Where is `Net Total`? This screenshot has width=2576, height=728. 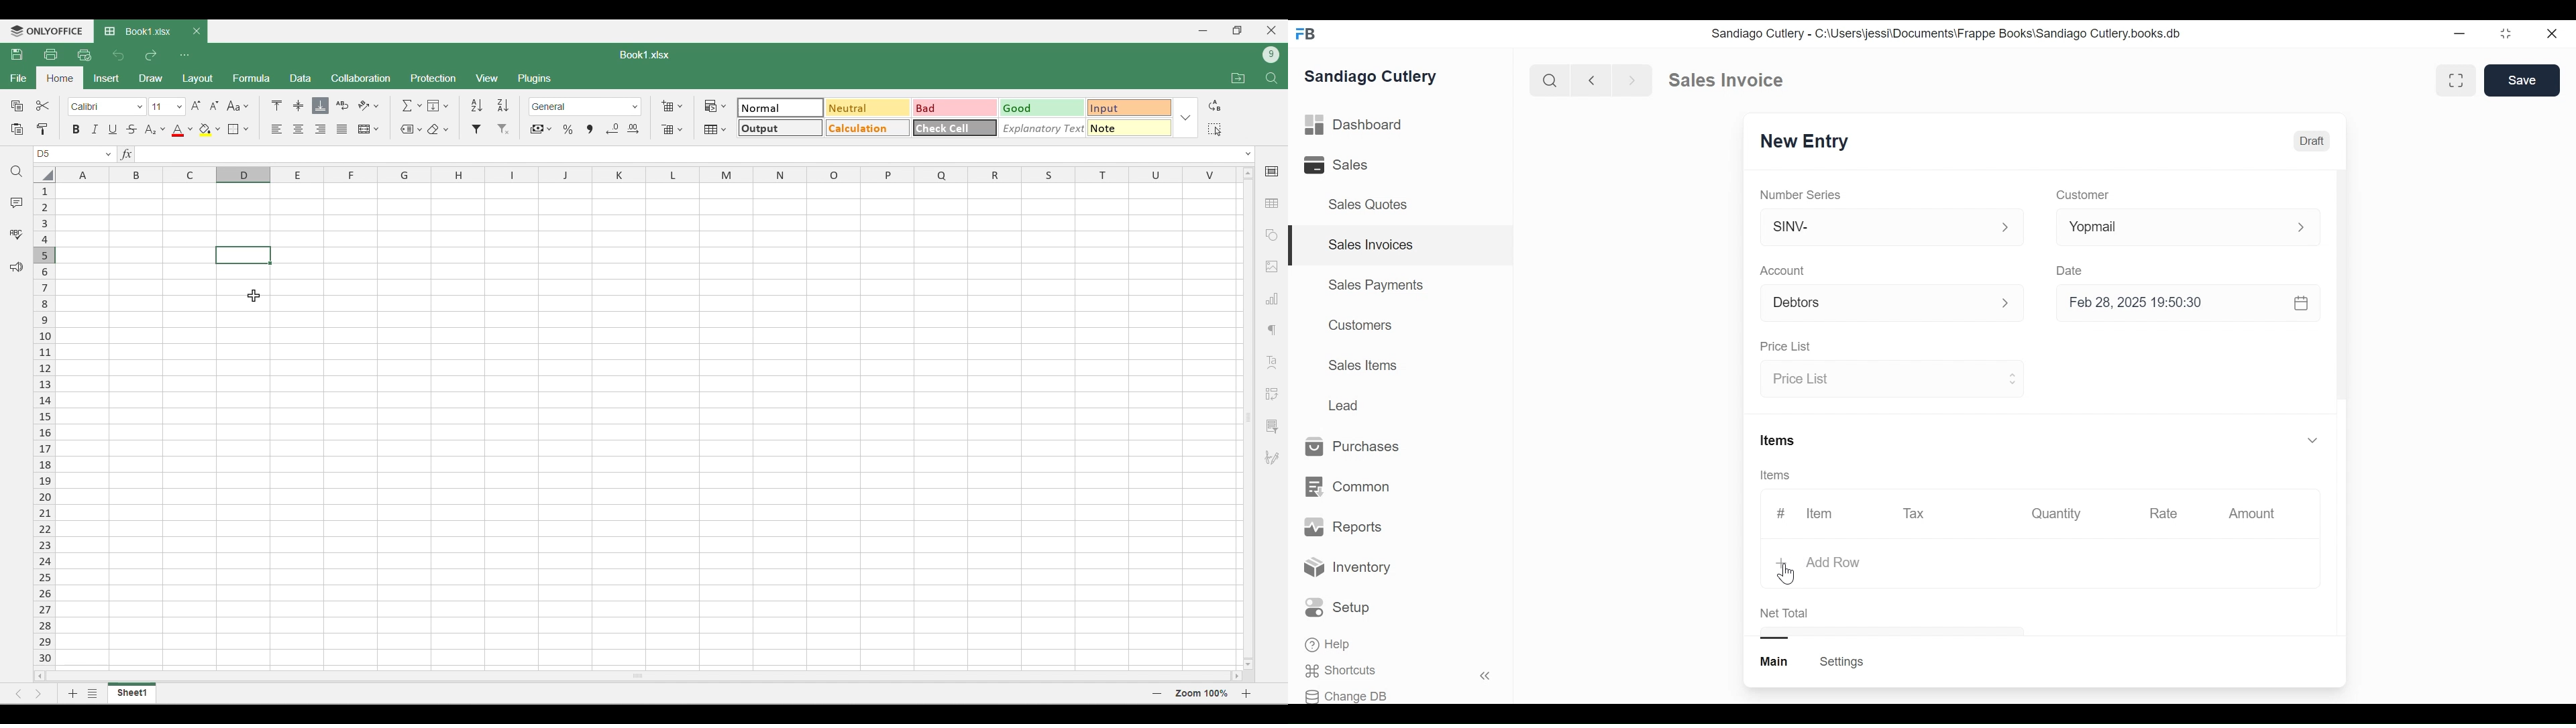
Net Total is located at coordinates (1787, 613).